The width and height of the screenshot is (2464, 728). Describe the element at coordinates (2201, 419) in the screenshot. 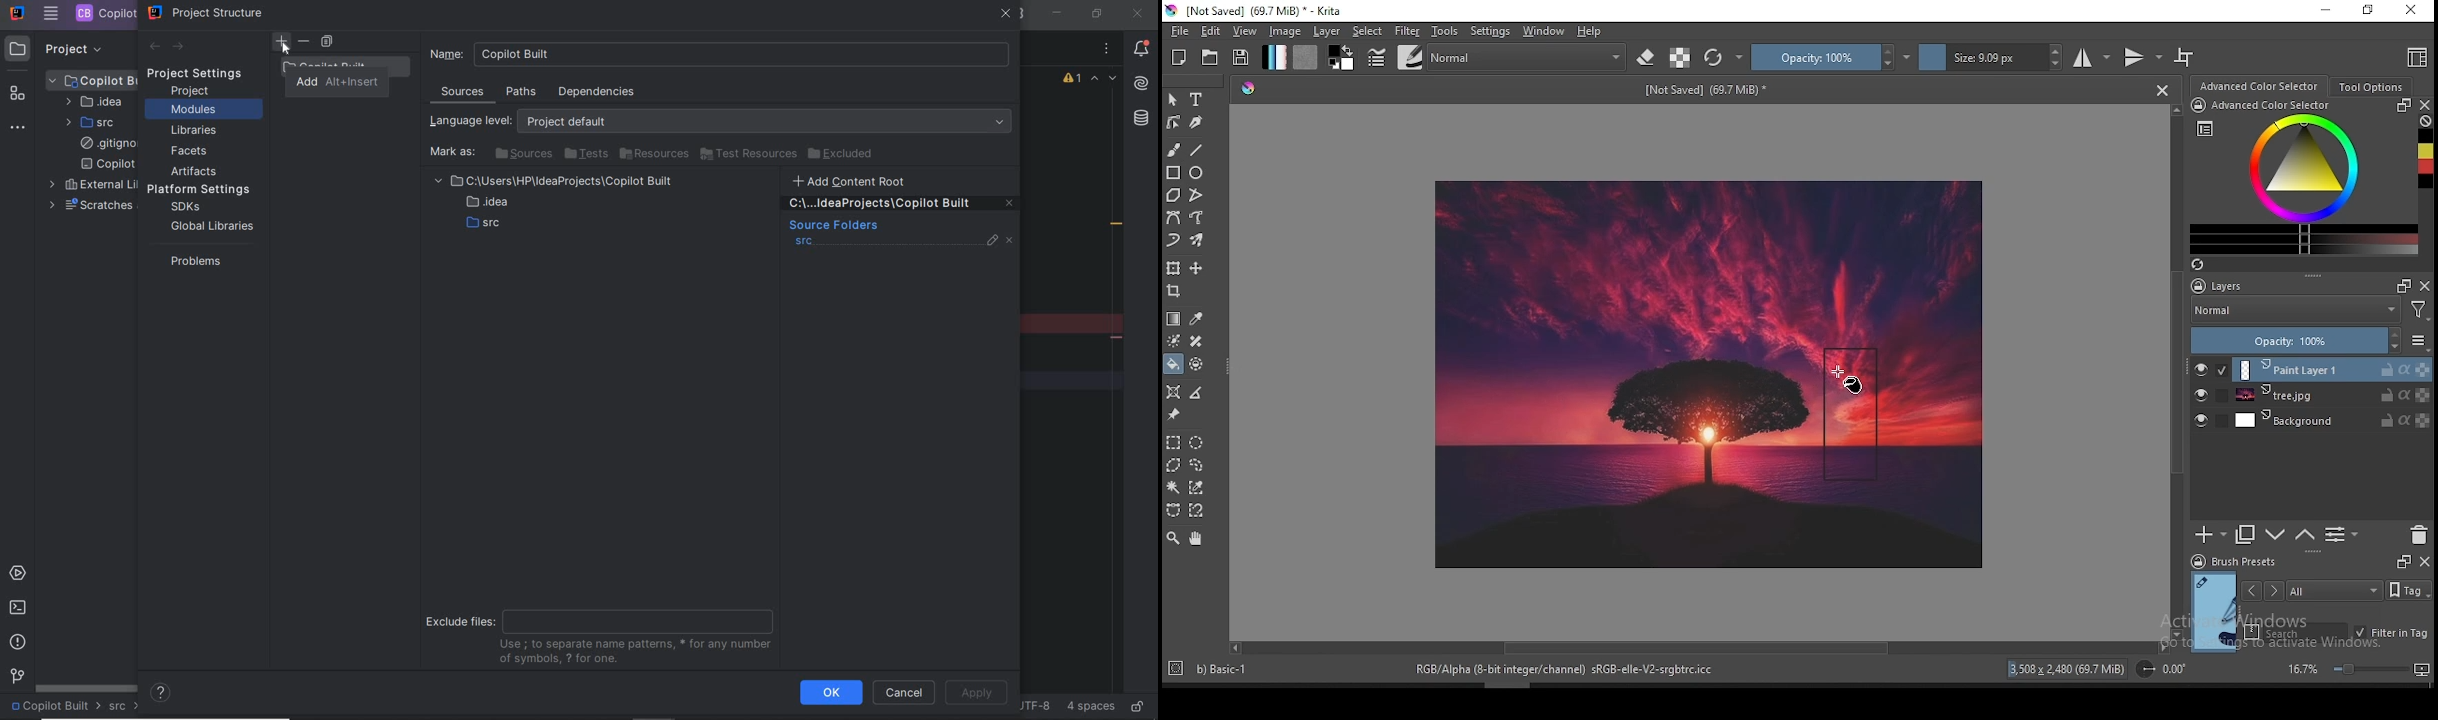

I see `layer visibility on/off` at that location.